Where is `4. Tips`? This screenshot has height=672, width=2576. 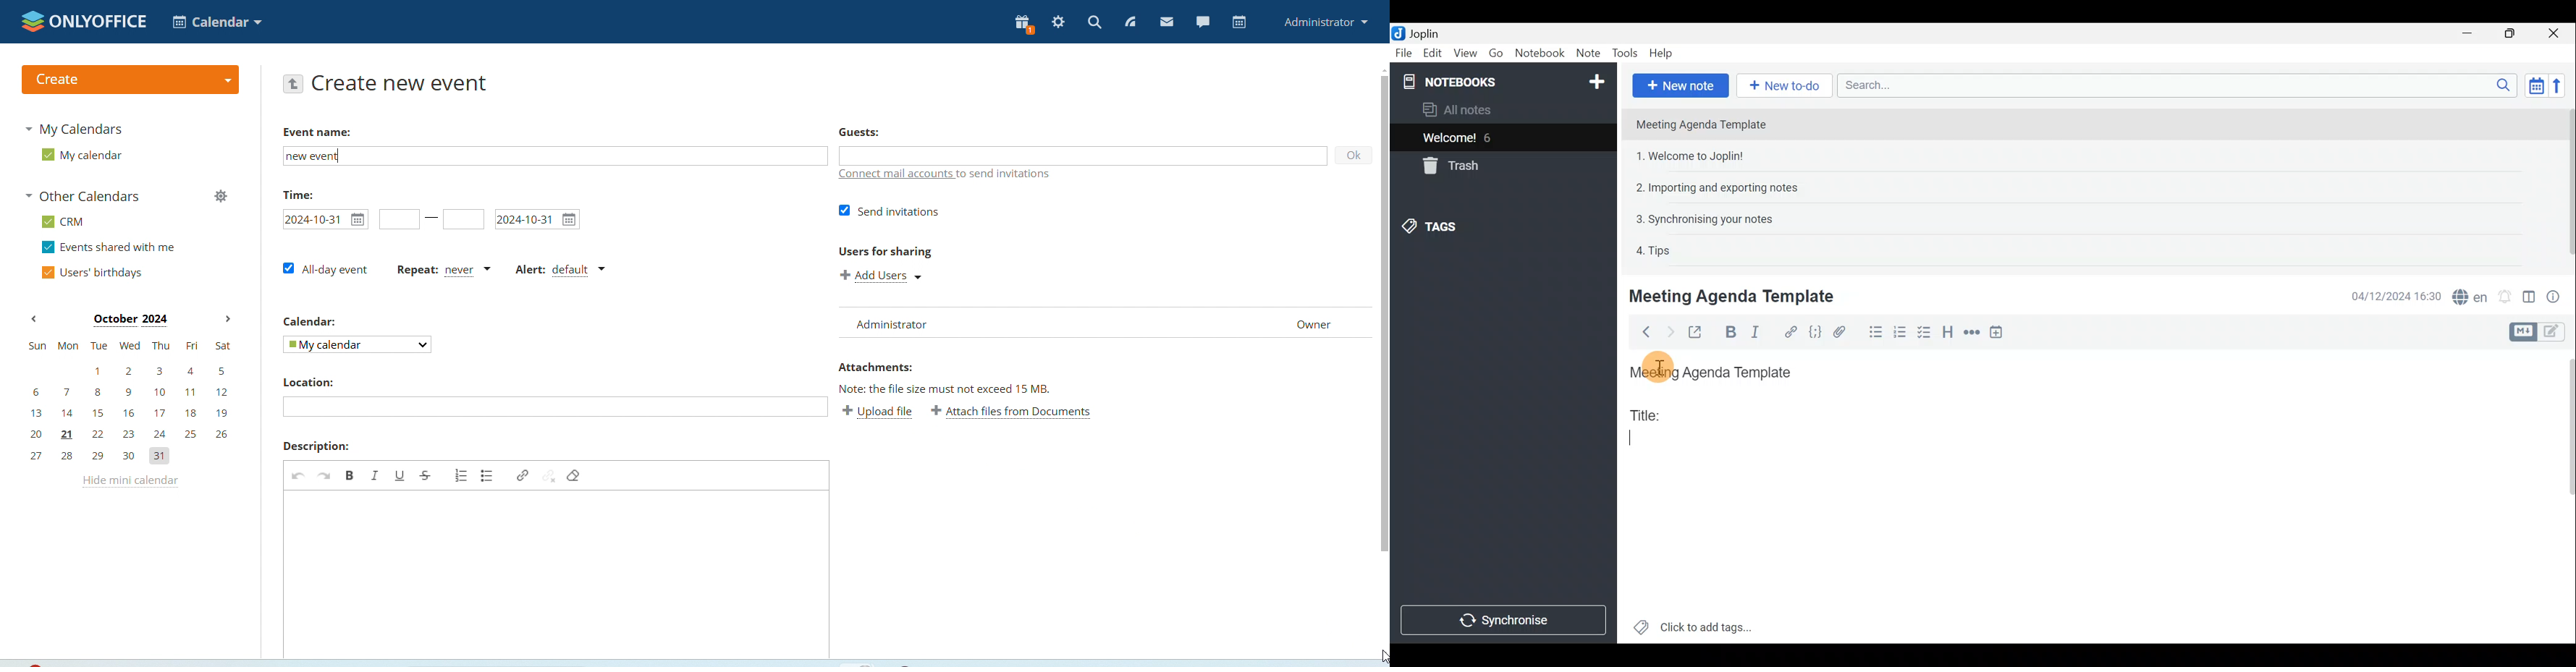
4. Tips is located at coordinates (1654, 250).